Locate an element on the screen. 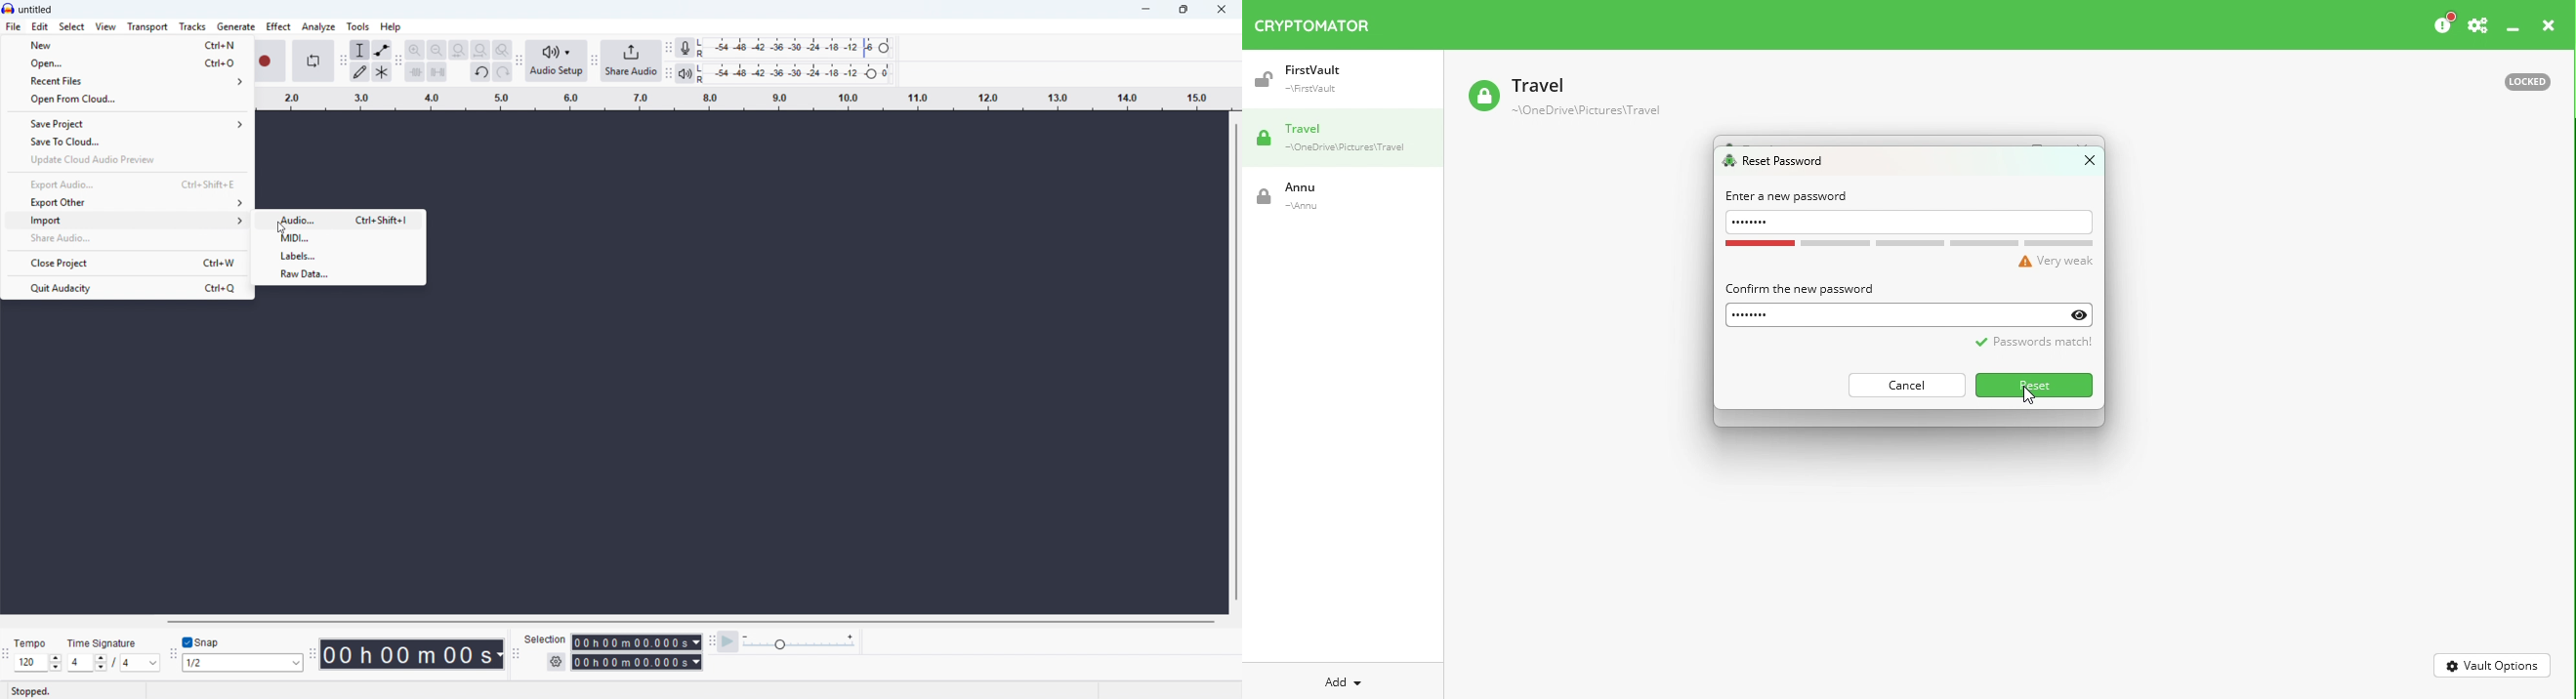 Image resolution: width=2576 pixels, height=700 pixels. Selection start time  is located at coordinates (638, 643).